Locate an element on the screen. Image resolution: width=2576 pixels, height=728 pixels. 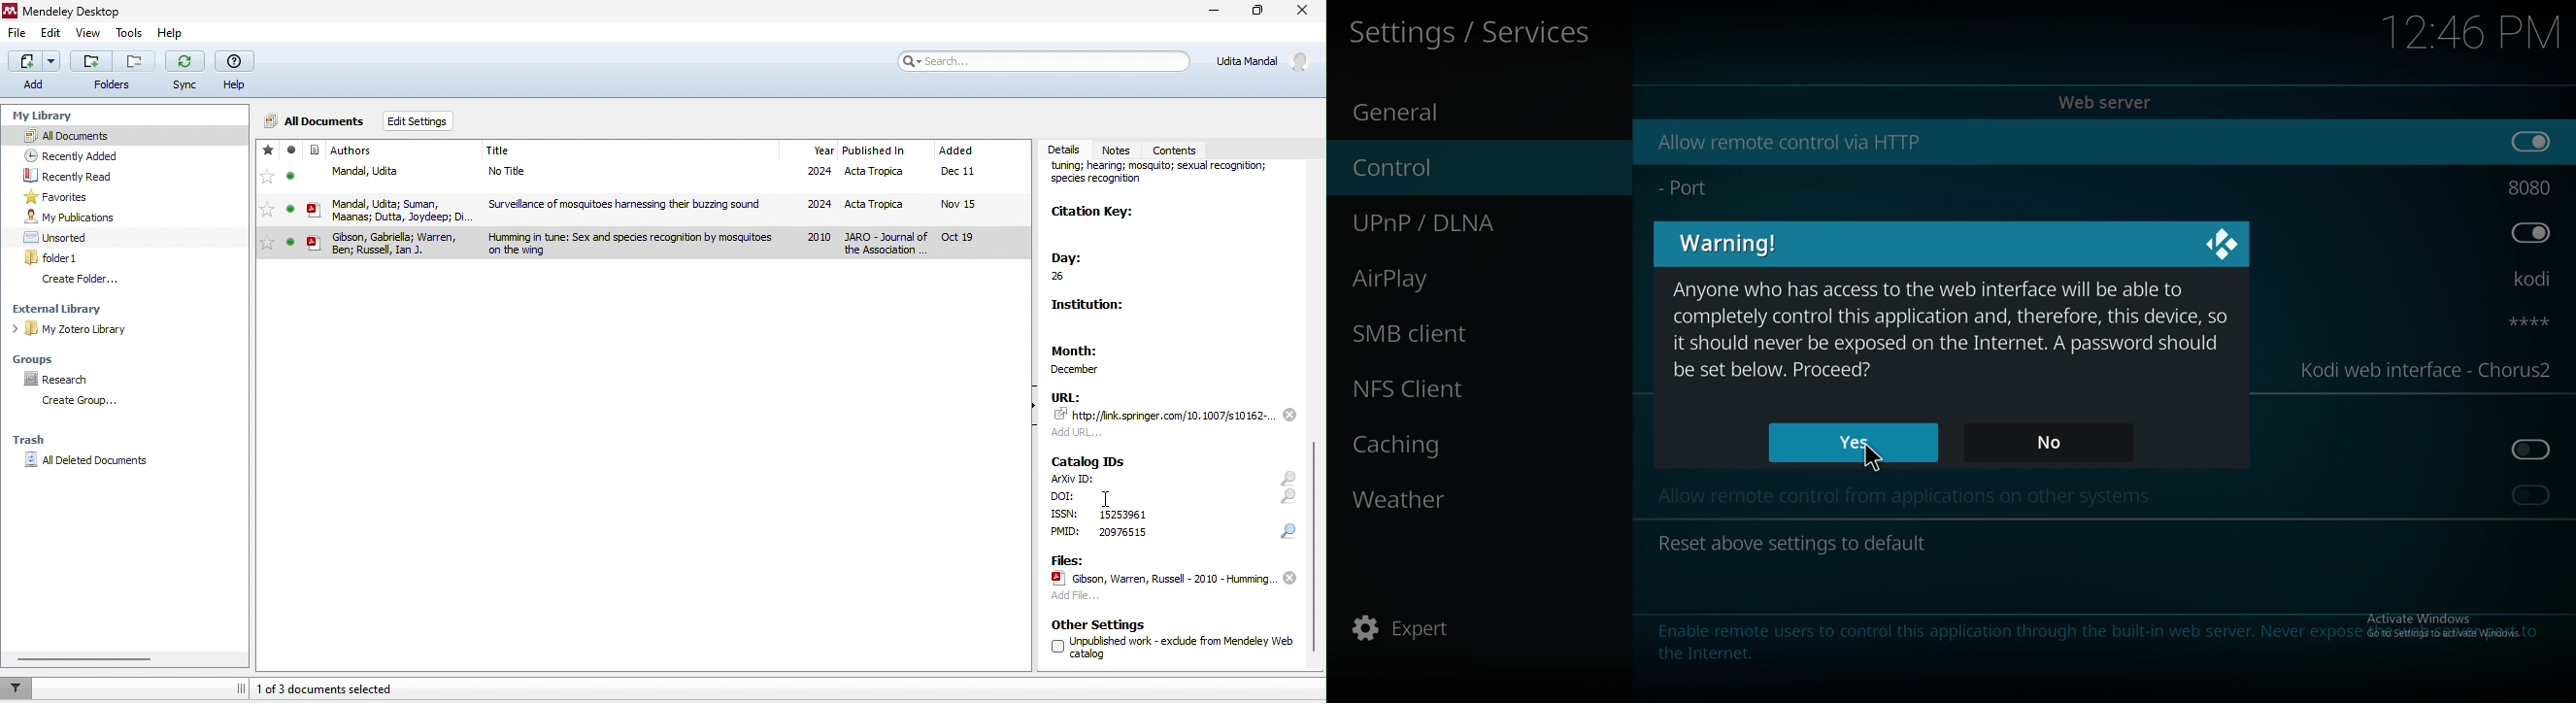
create folder is located at coordinates (82, 280).